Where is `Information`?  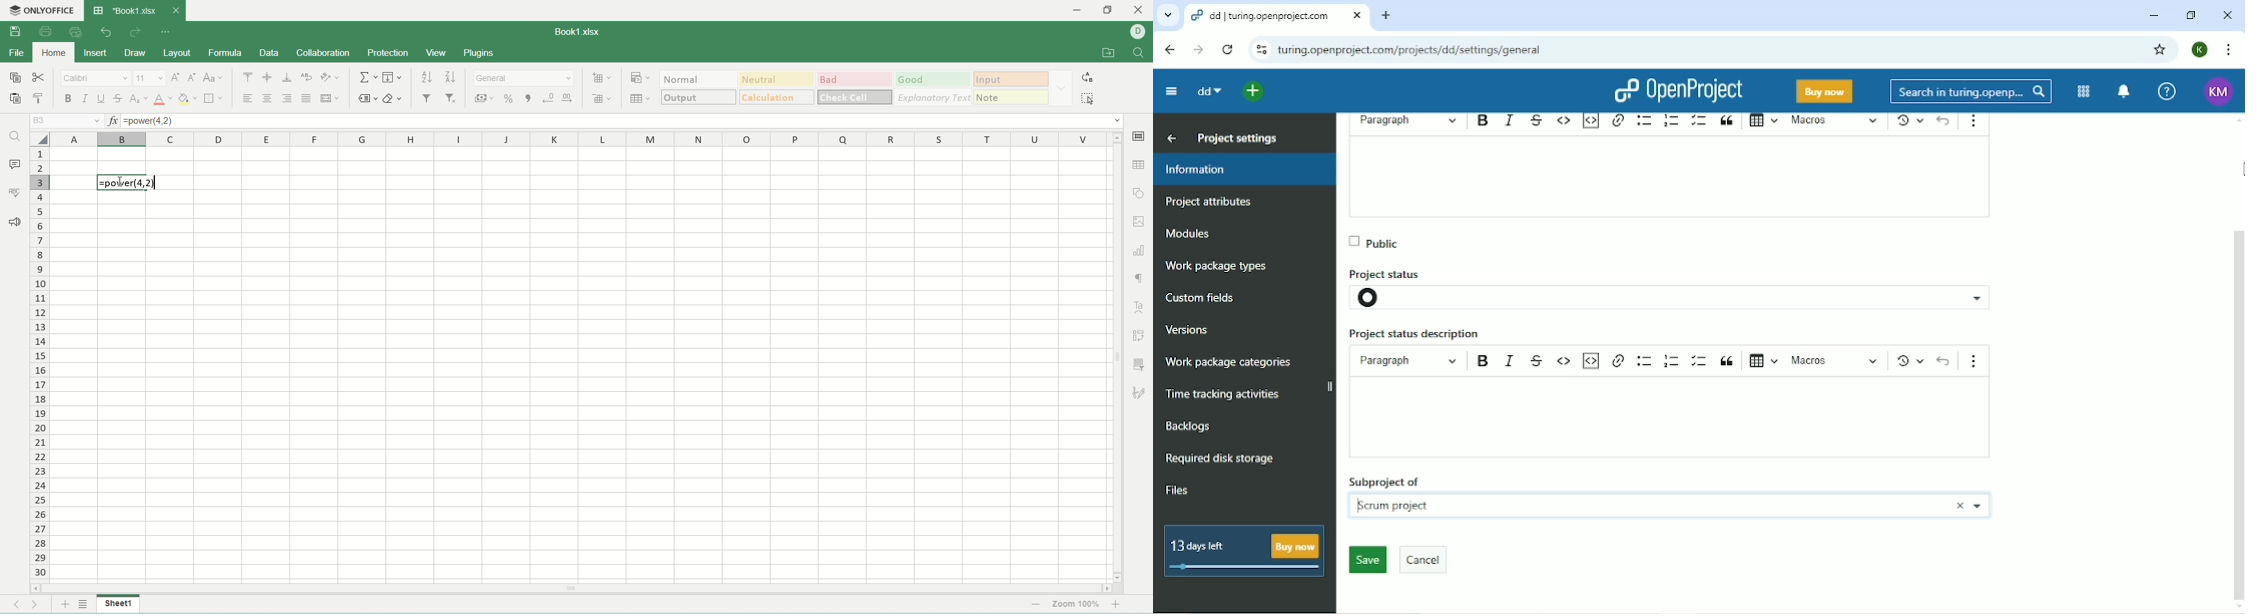
Information is located at coordinates (1244, 171).